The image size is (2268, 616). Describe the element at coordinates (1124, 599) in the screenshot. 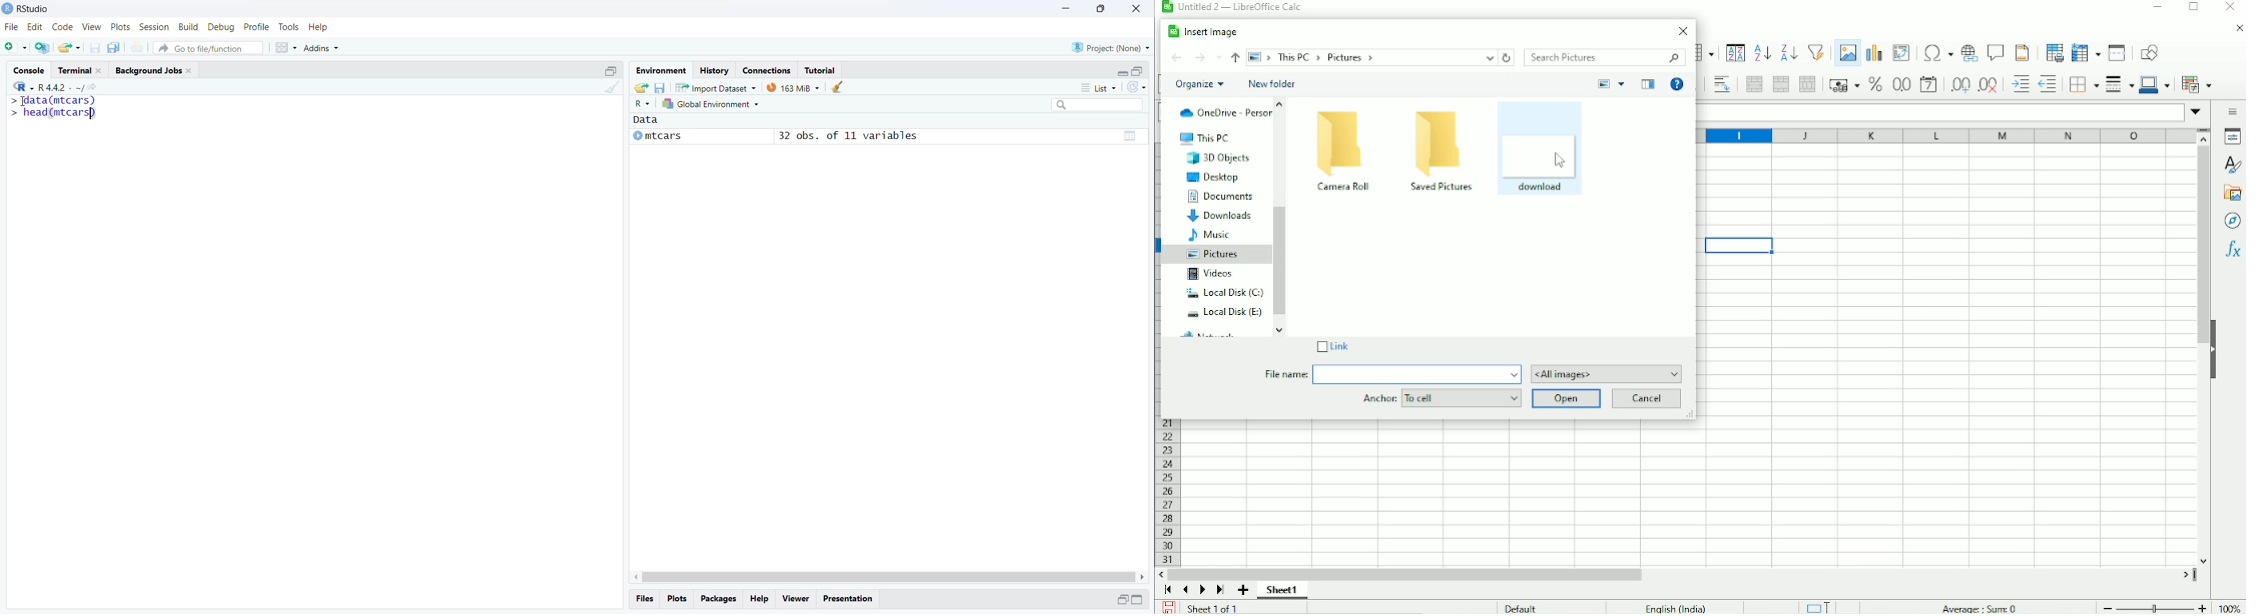

I see `open in separate window` at that location.